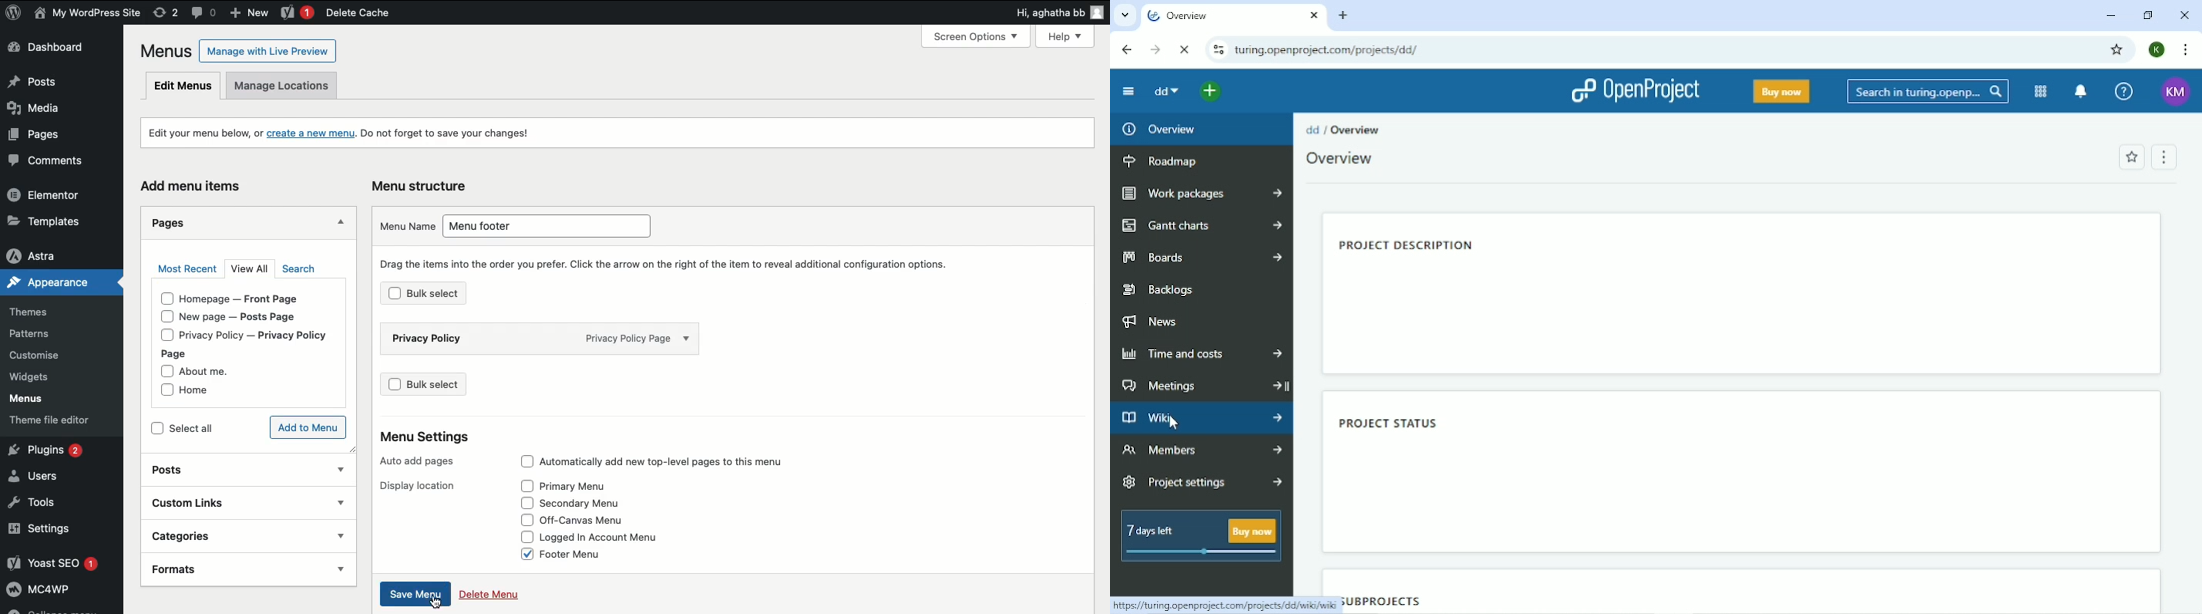  What do you see at coordinates (448, 296) in the screenshot?
I see `Bulk select` at bounding box center [448, 296].